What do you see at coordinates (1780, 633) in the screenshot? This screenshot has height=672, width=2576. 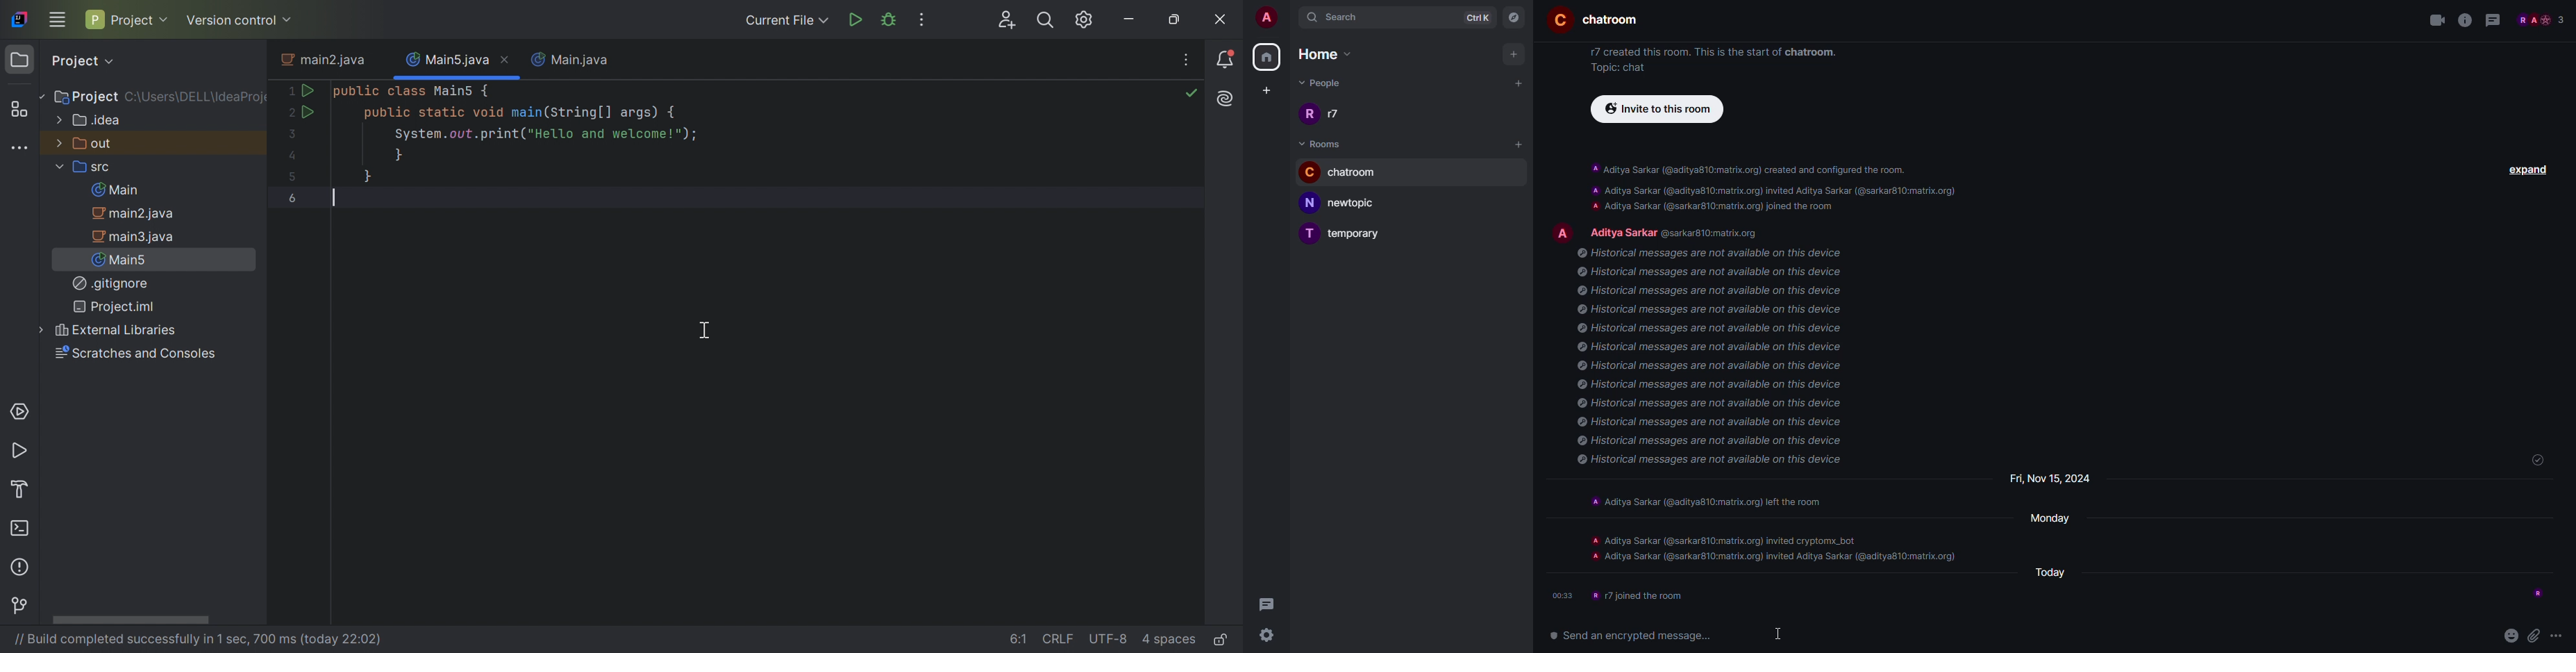 I see `cursor` at bounding box center [1780, 633].